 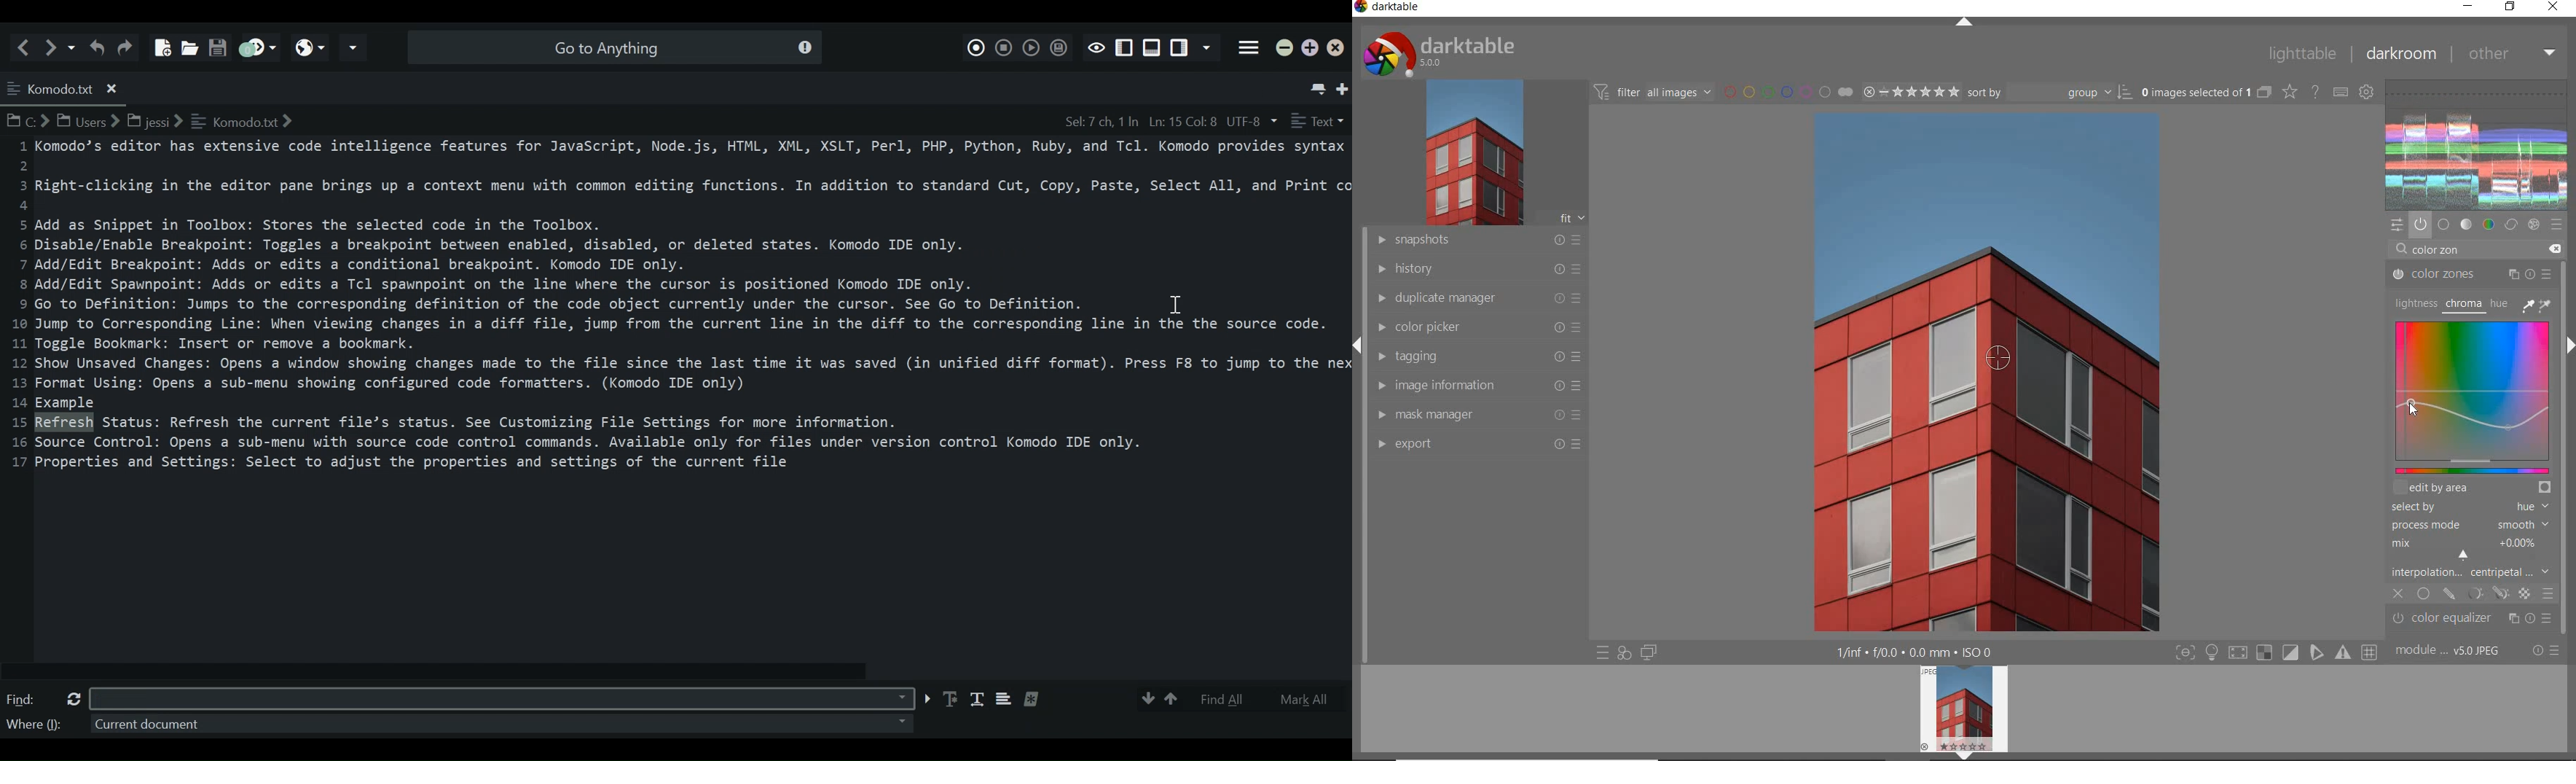 I want to click on reset or presets & preferences, so click(x=2545, y=652).